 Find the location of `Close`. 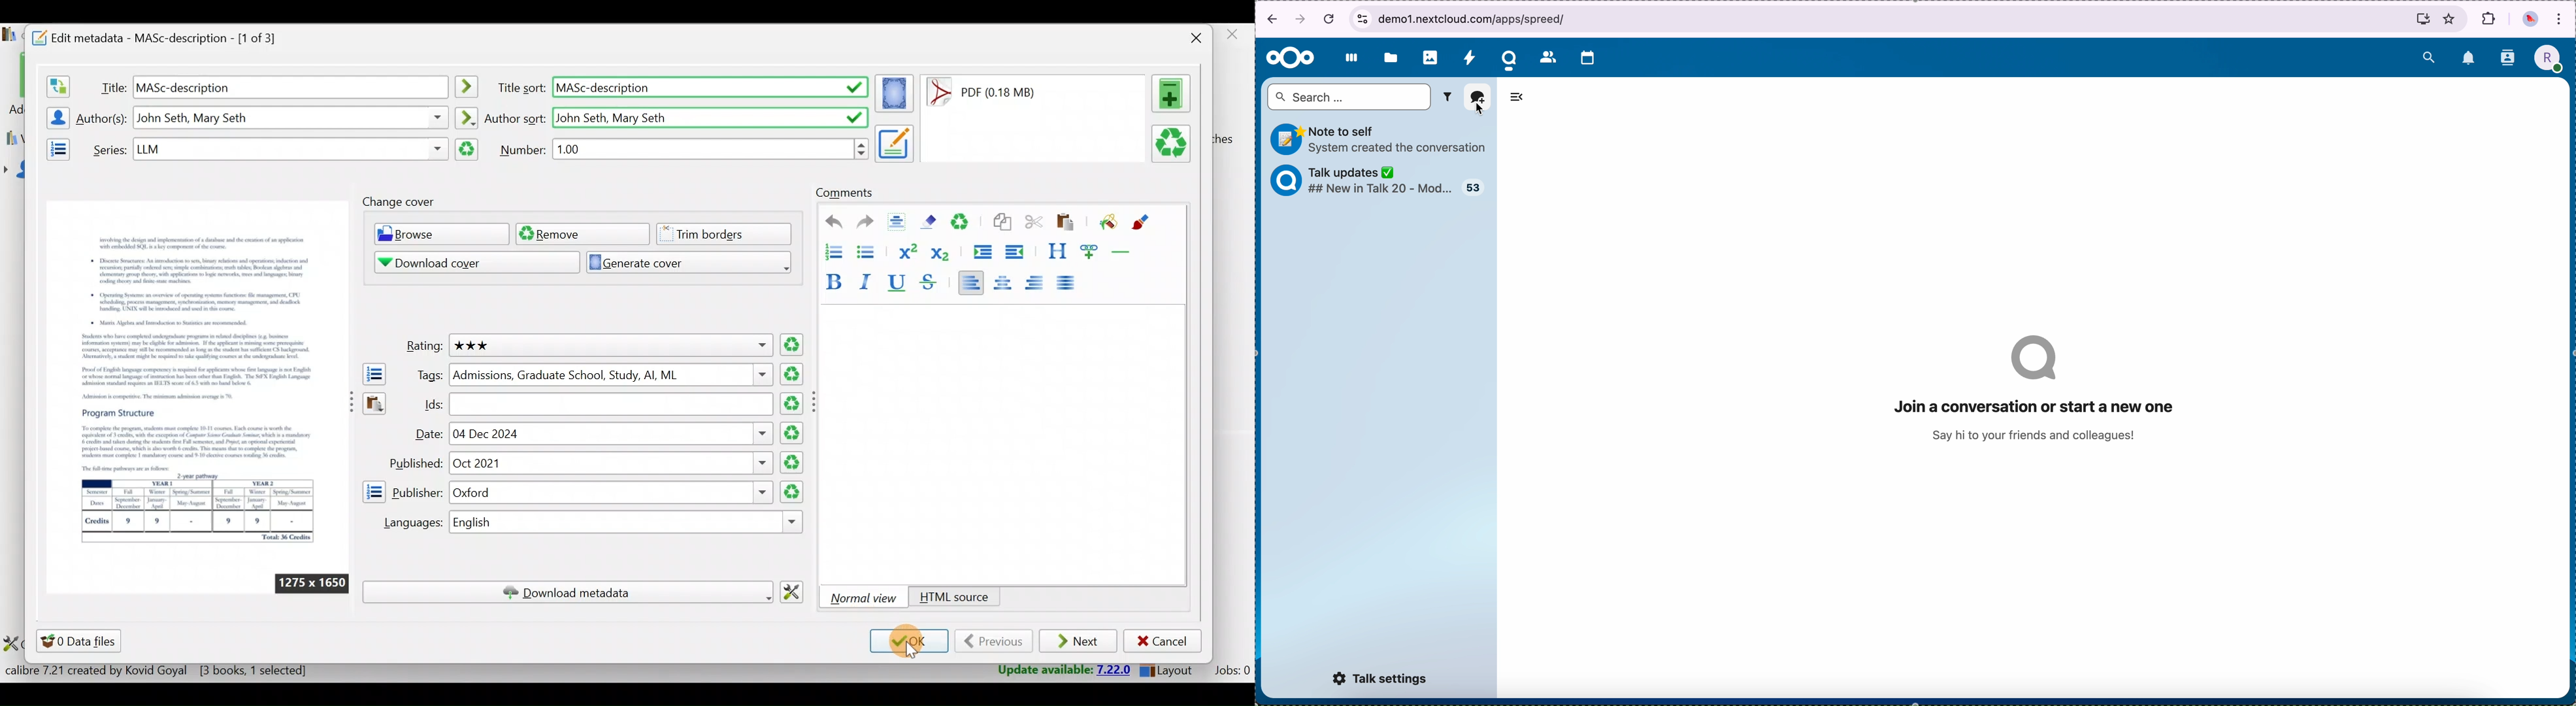

Close is located at coordinates (1193, 38).